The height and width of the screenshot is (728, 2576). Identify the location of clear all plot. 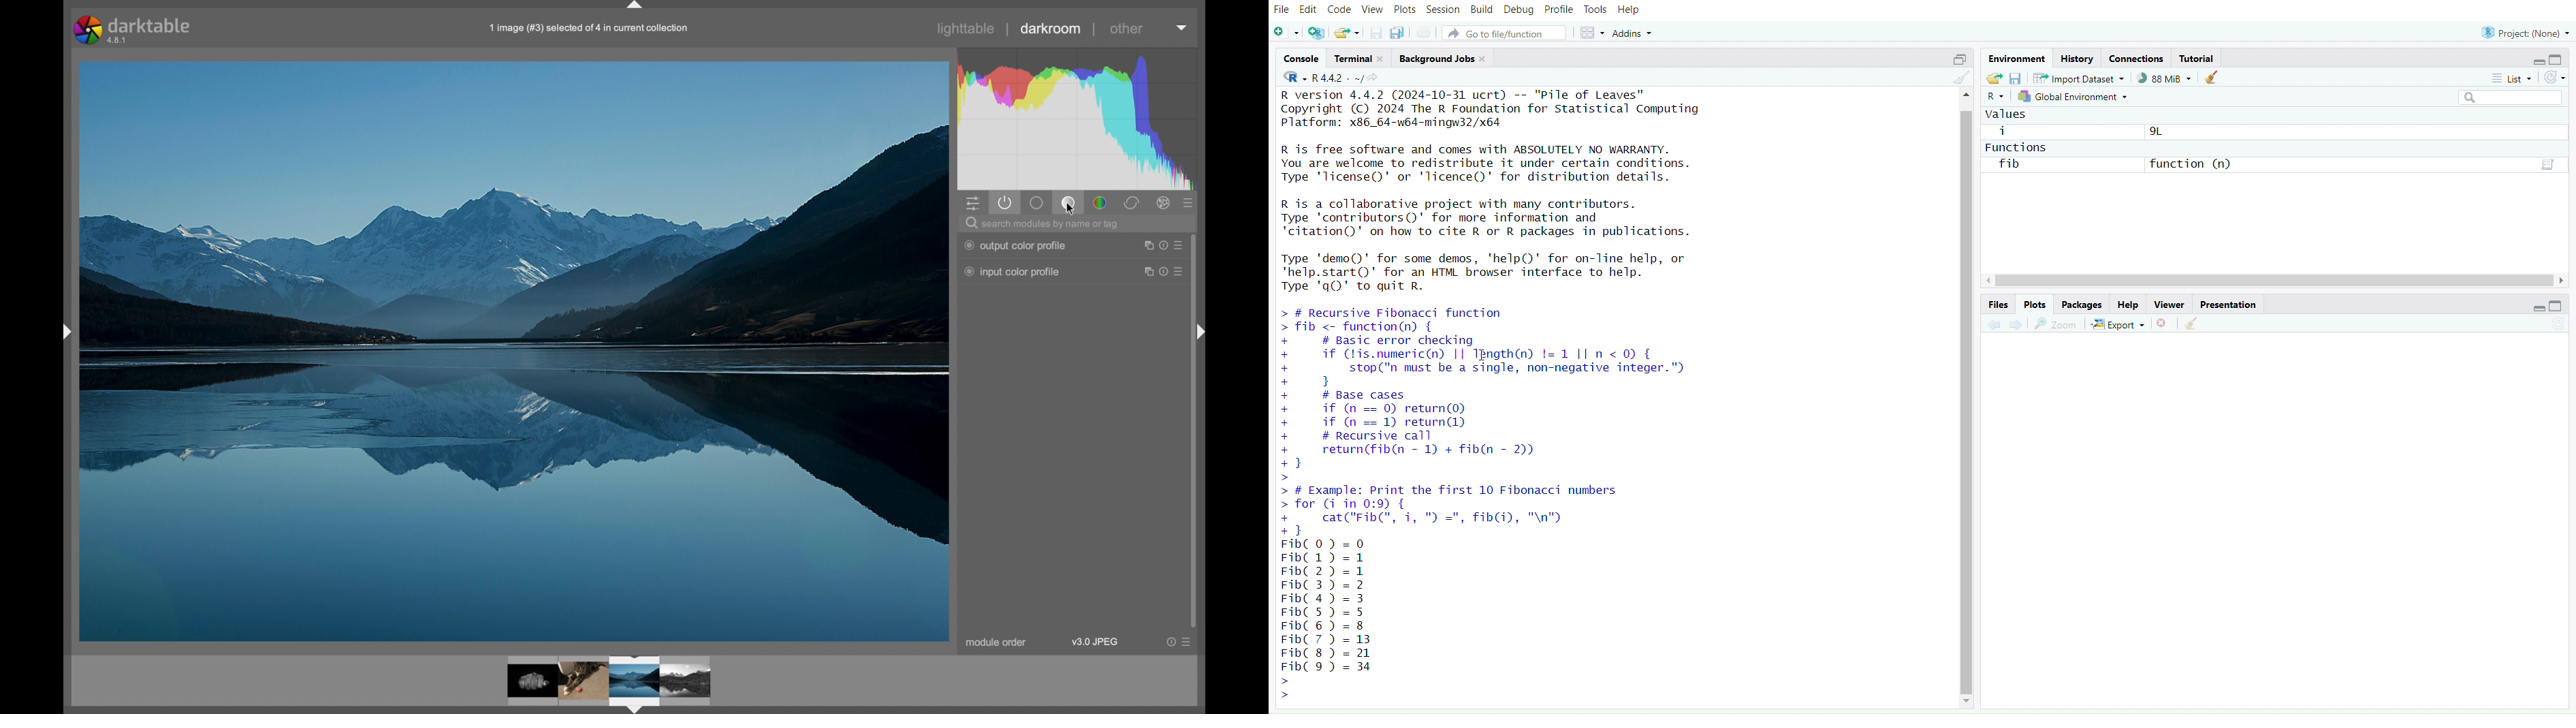
(2195, 324).